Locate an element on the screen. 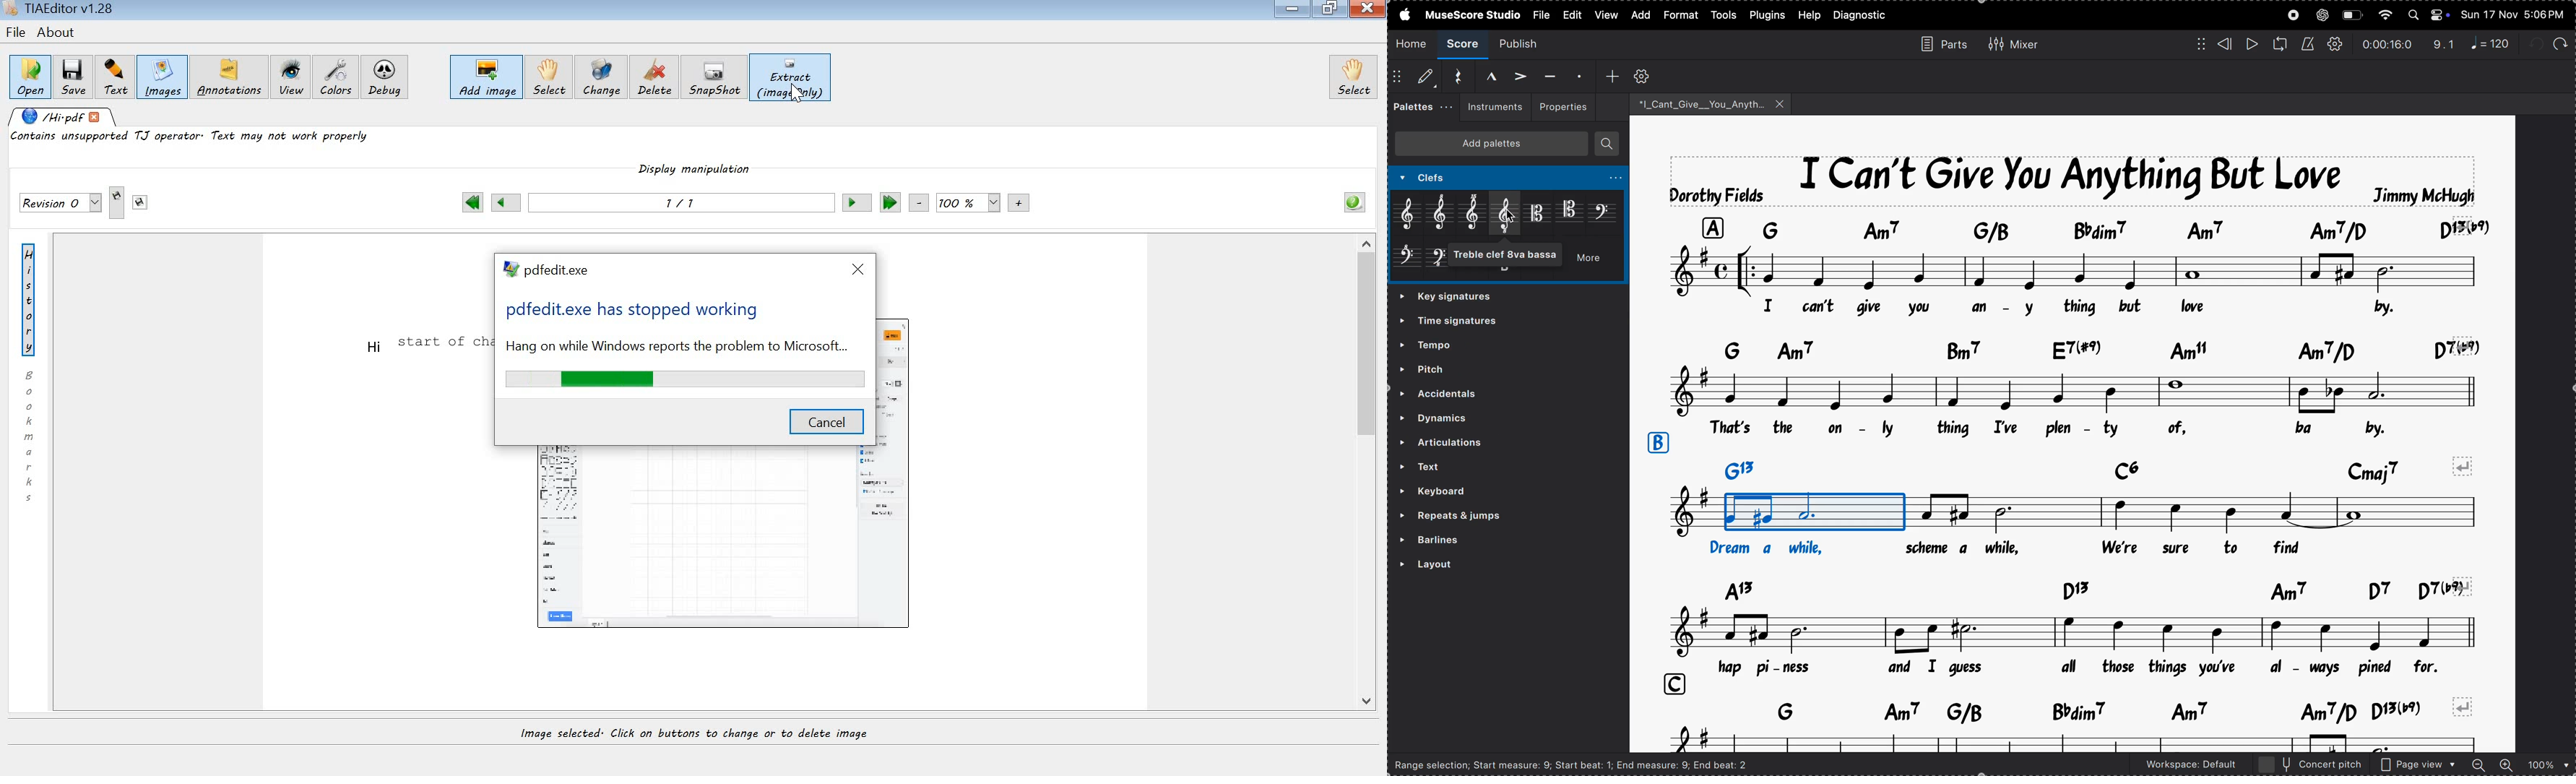 This screenshot has height=784, width=2576. notes is located at coordinates (2071, 632).